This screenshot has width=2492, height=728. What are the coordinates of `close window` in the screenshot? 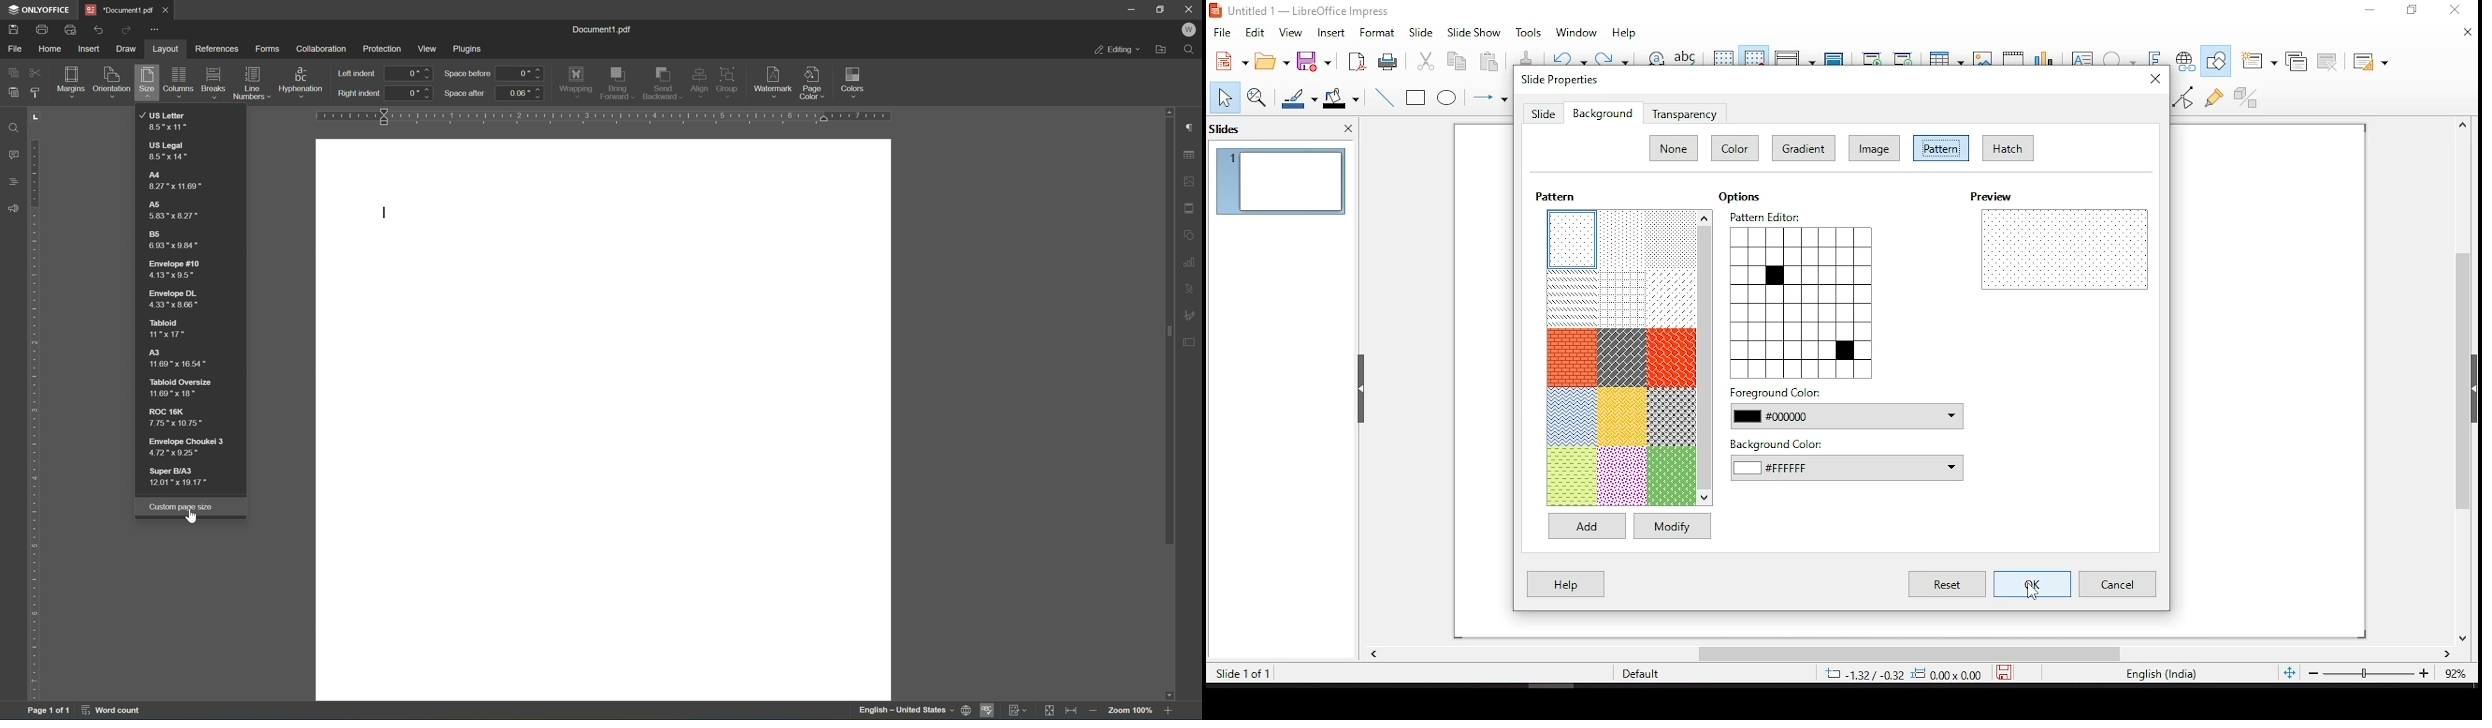 It's located at (2460, 11).